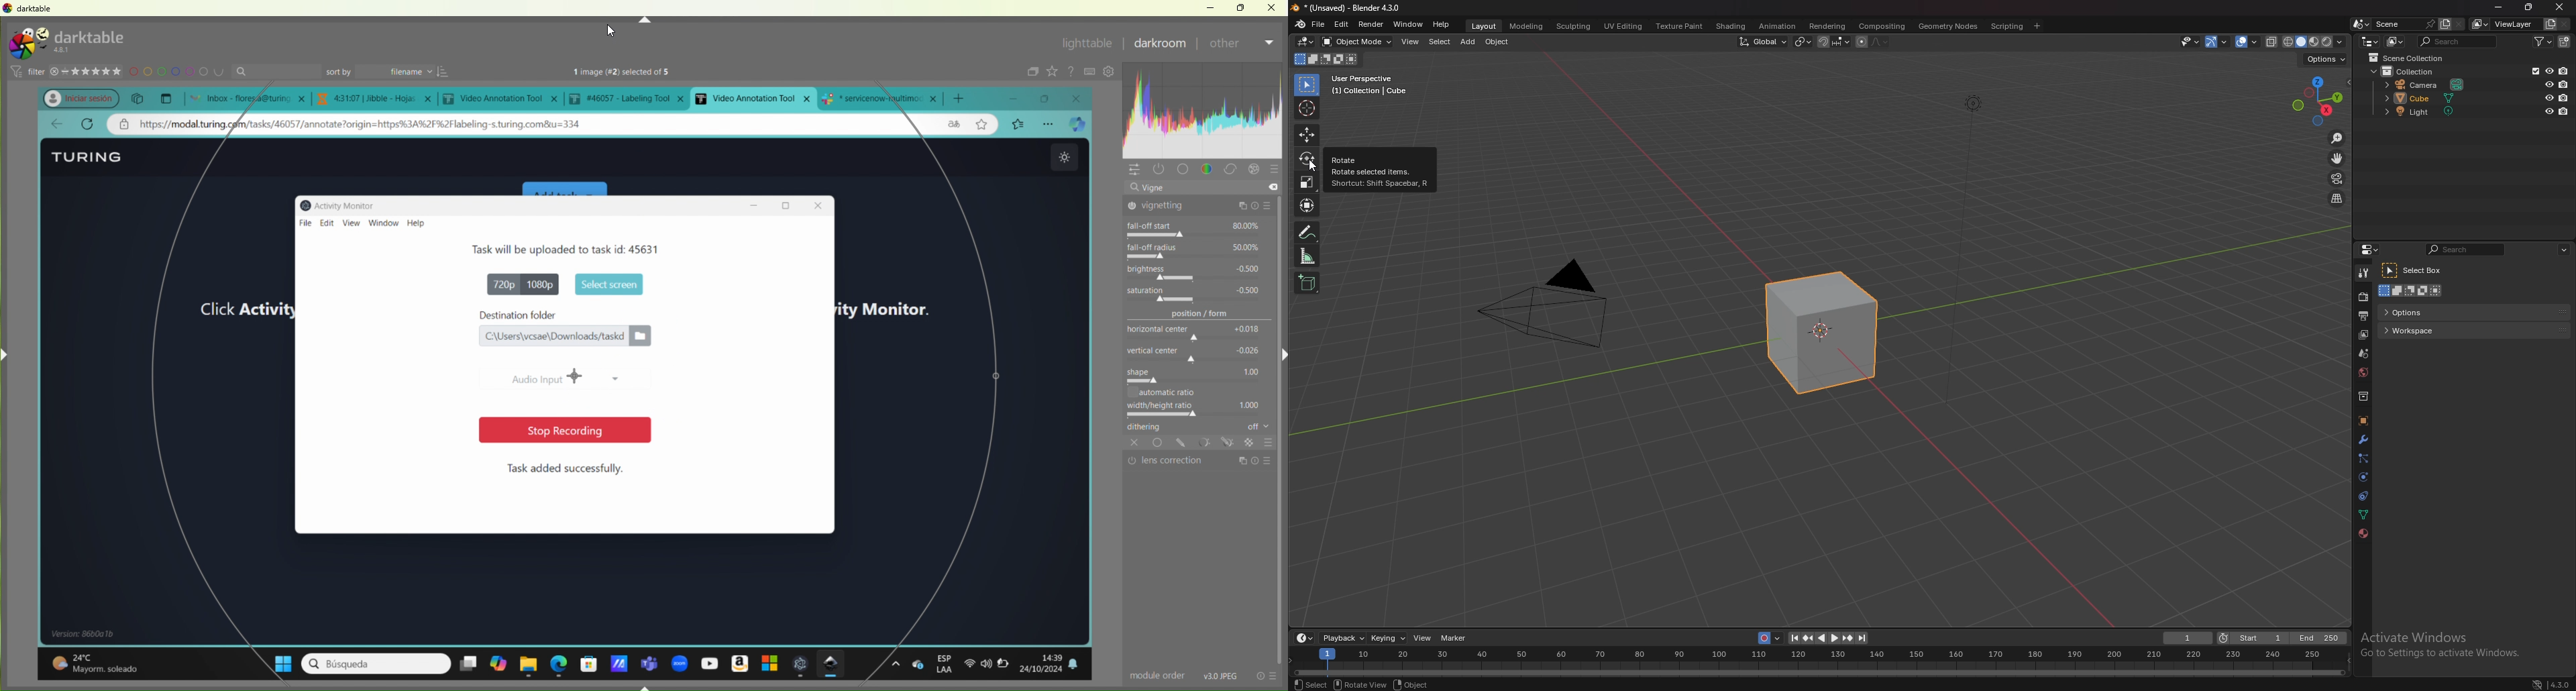  Describe the element at coordinates (566, 315) in the screenshot. I see `destination folder` at that location.